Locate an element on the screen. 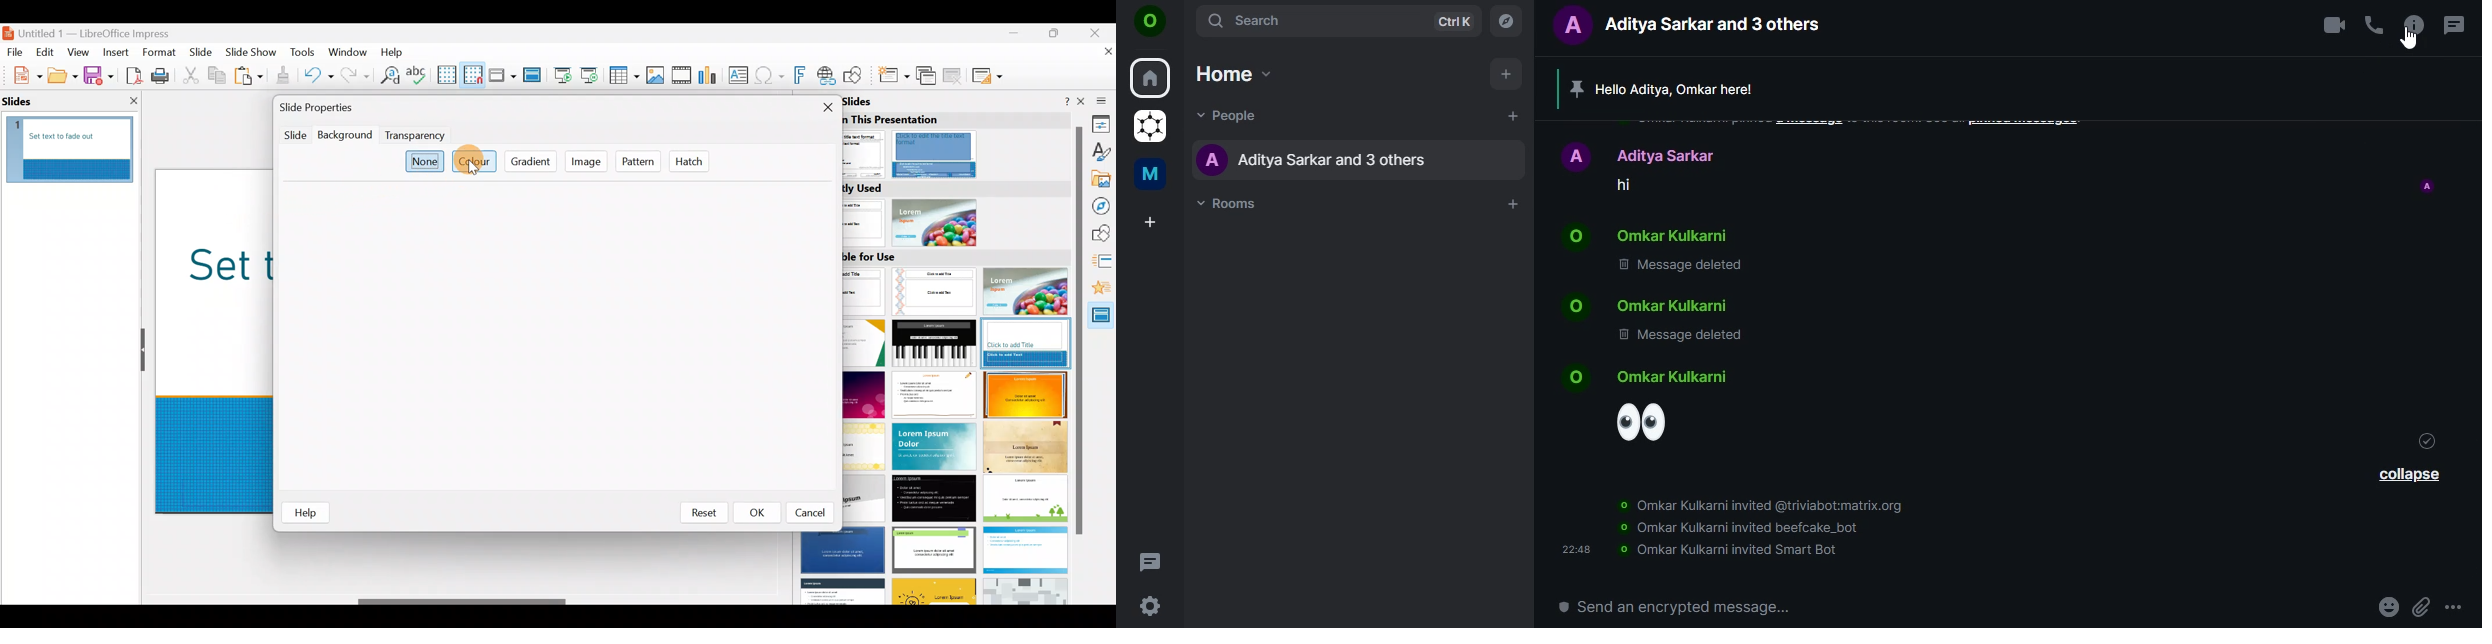 The width and height of the screenshot is (2492, 644). Navigator is located at coordinates (1103, 206).